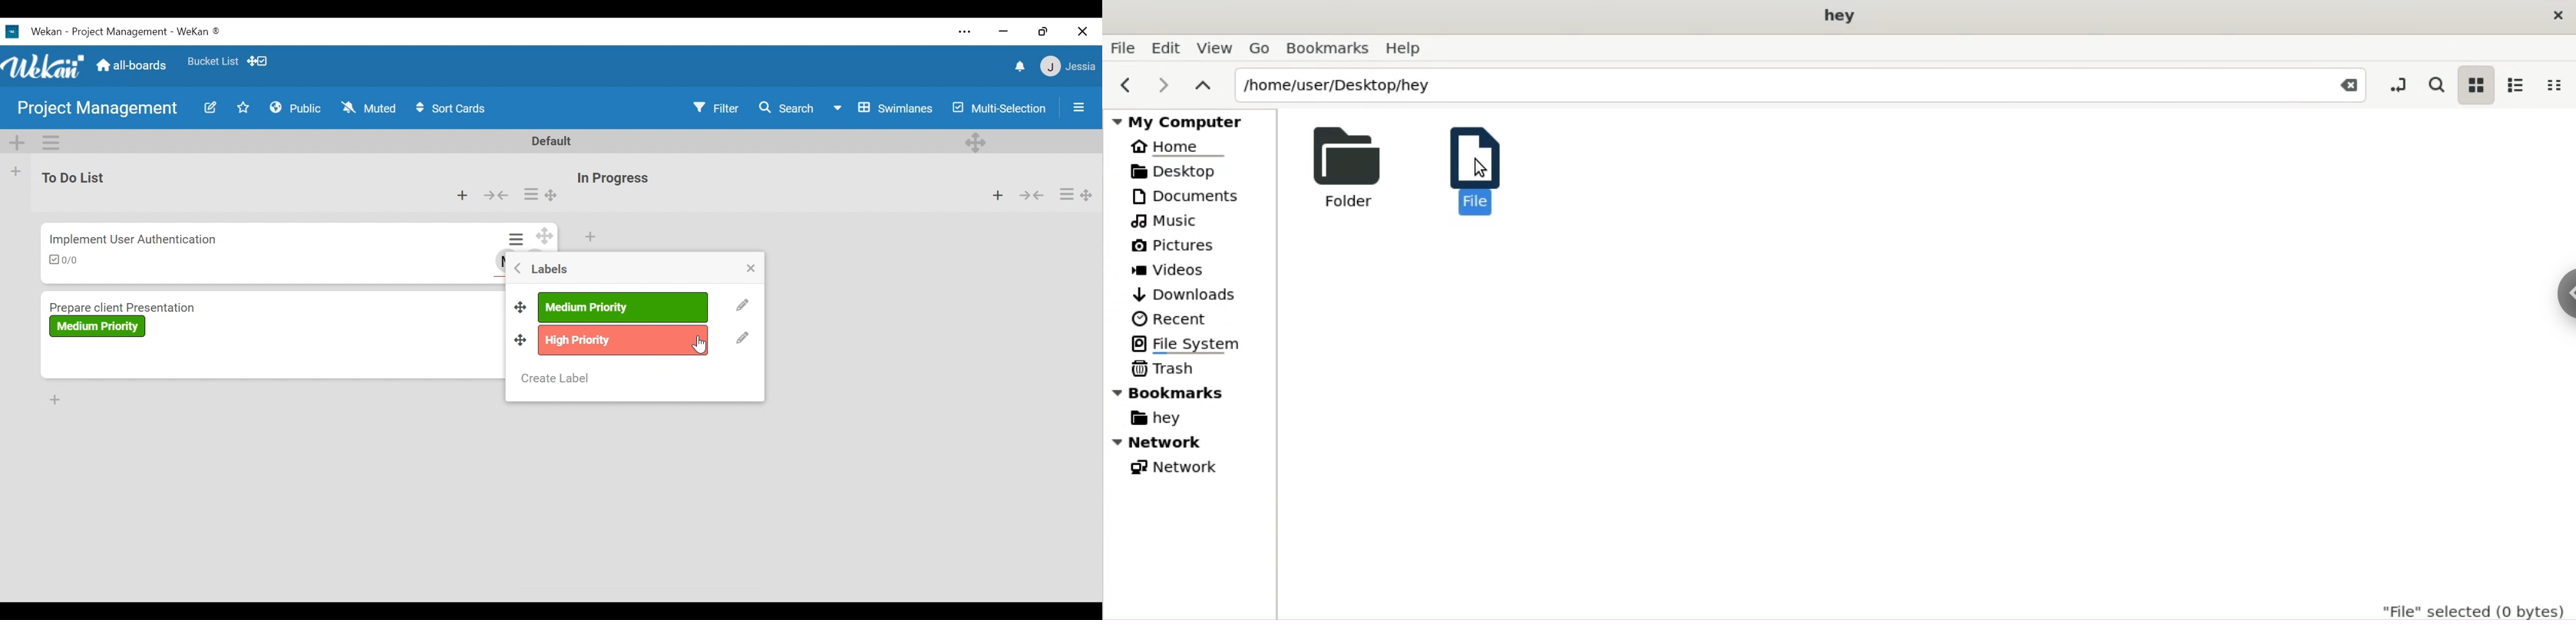  Describe the element at coordinates (54, 400) in the screenshot. I see `Add card to Bottom of the list` at that location.